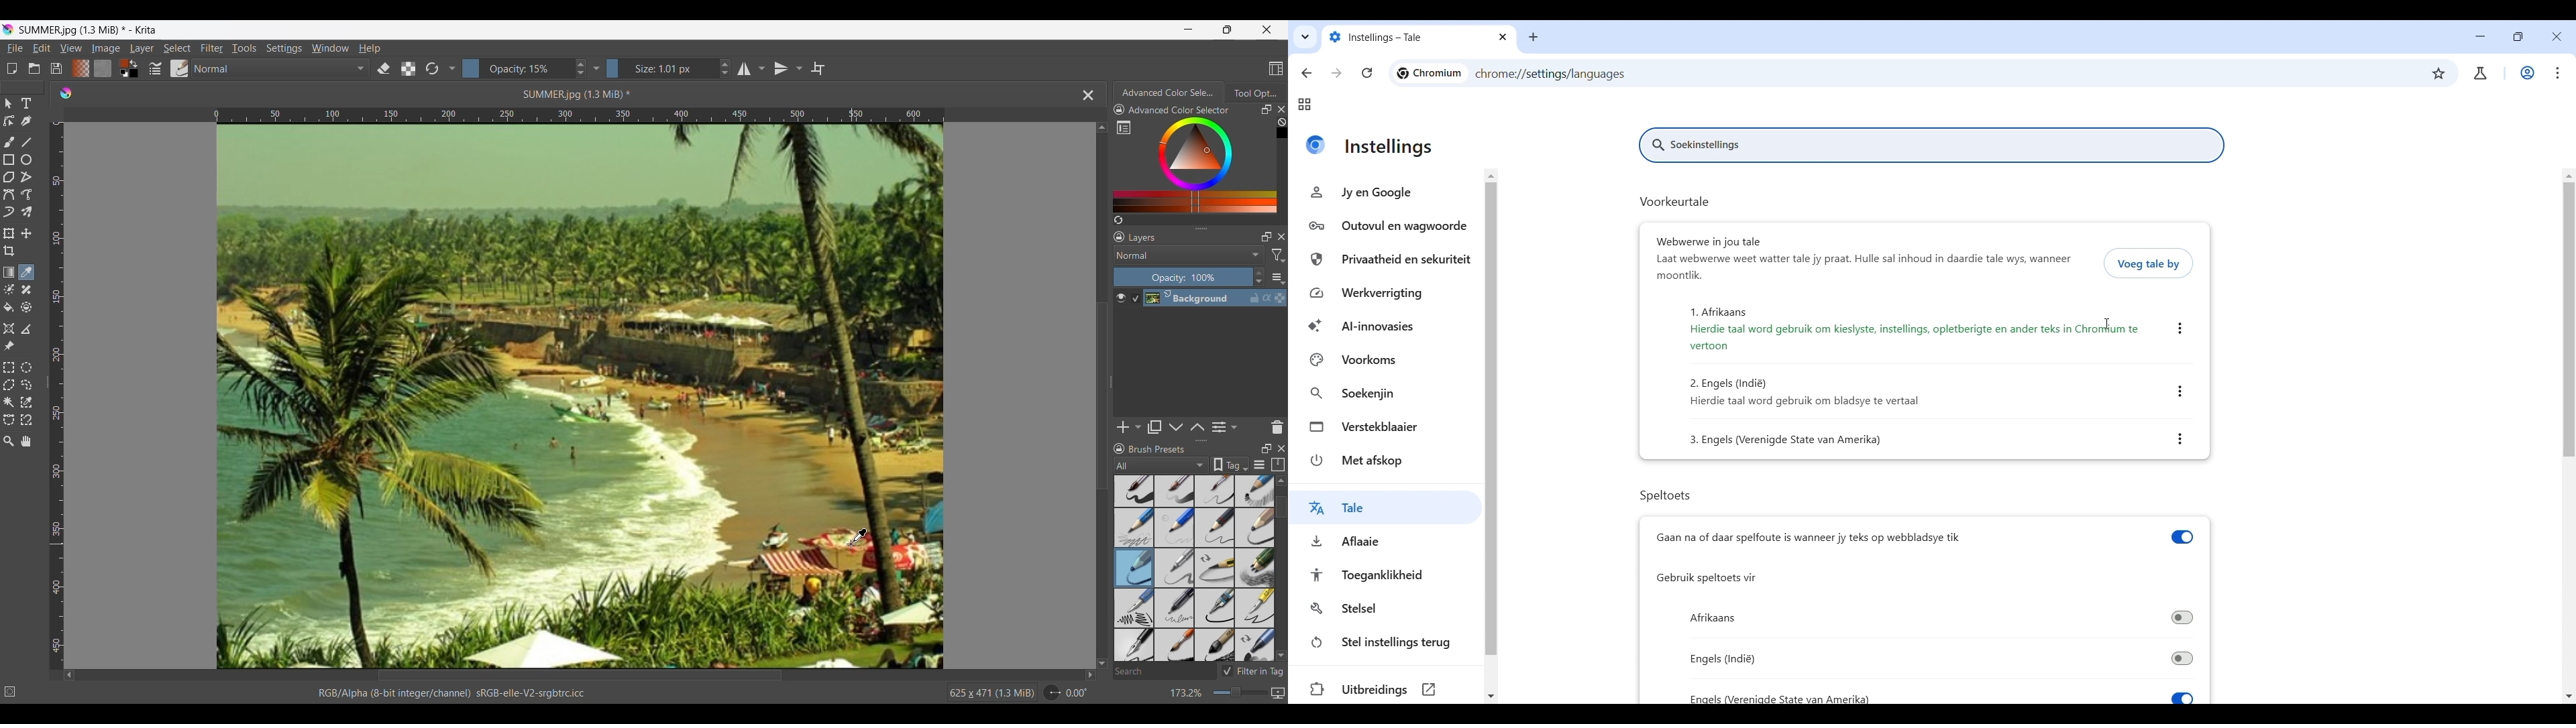  I want to click on Ellipse tool, so click(25, 160).